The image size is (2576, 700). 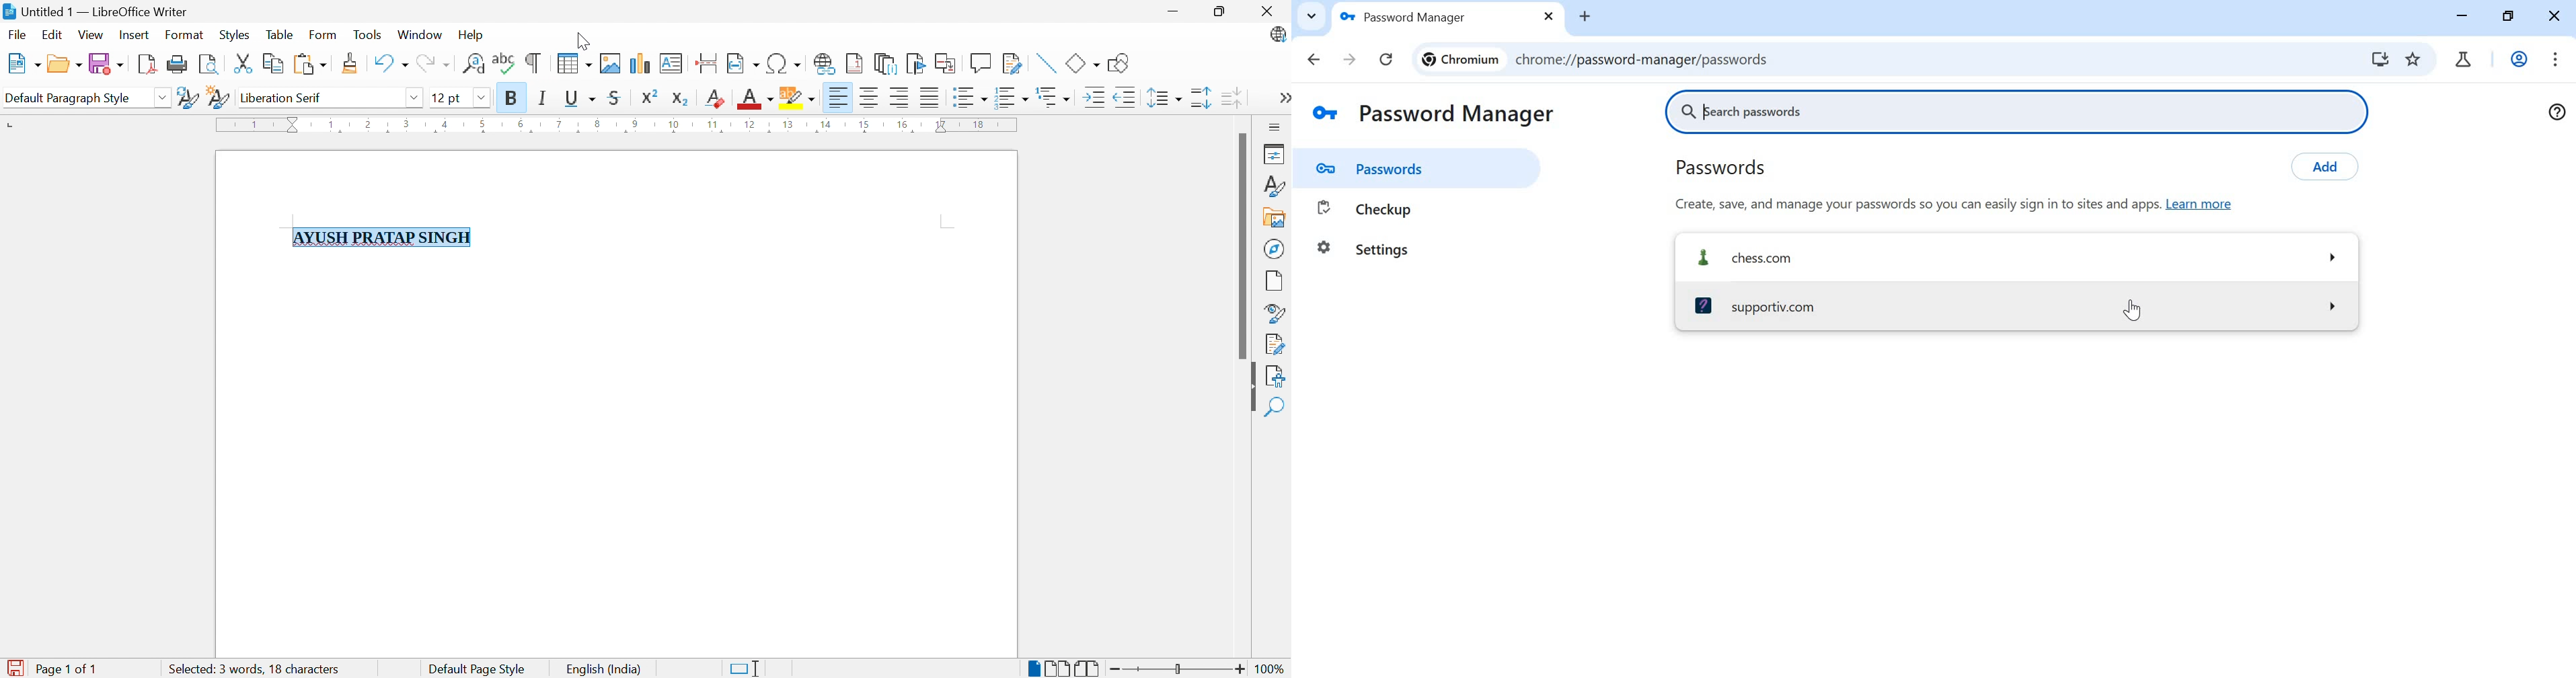 What do you see at coordinates (1282, 98) in the screenshot?
I see `More` at bounding box center [1282, 98].